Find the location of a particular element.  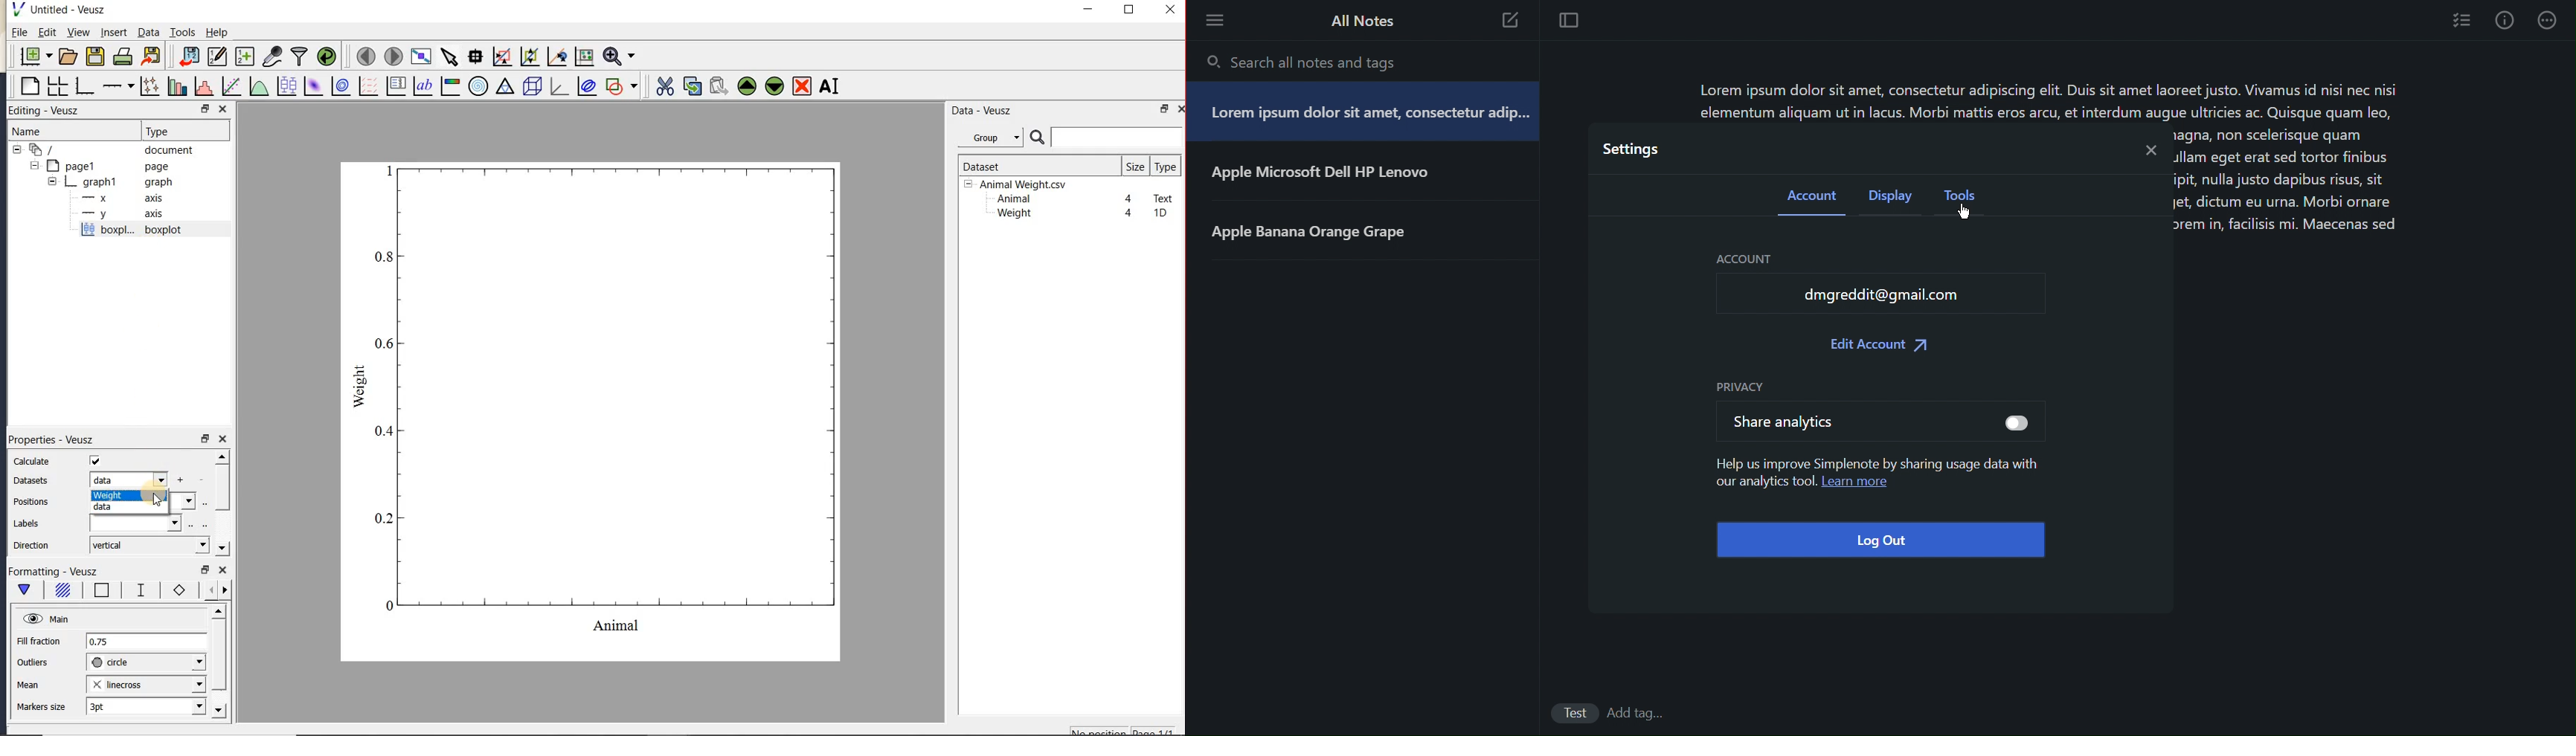

plot a 2d dataset as an image is located at coordinates (312, 86).